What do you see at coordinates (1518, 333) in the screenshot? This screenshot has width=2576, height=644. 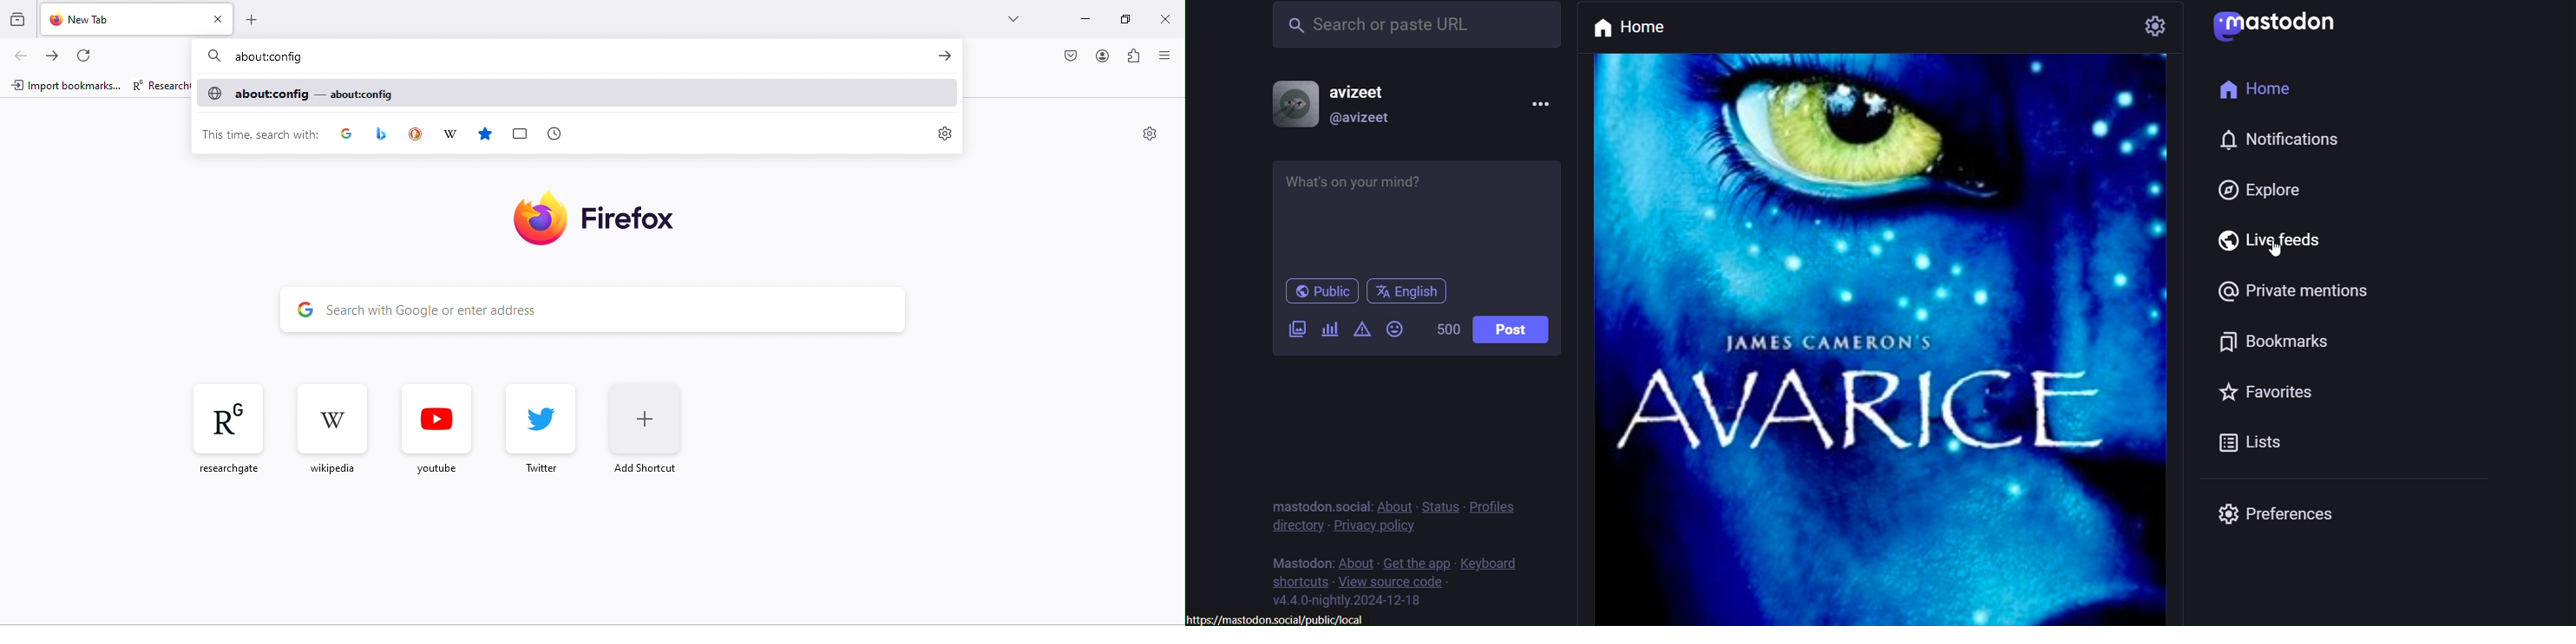 I see `post` at bounding box center [1518, 333].